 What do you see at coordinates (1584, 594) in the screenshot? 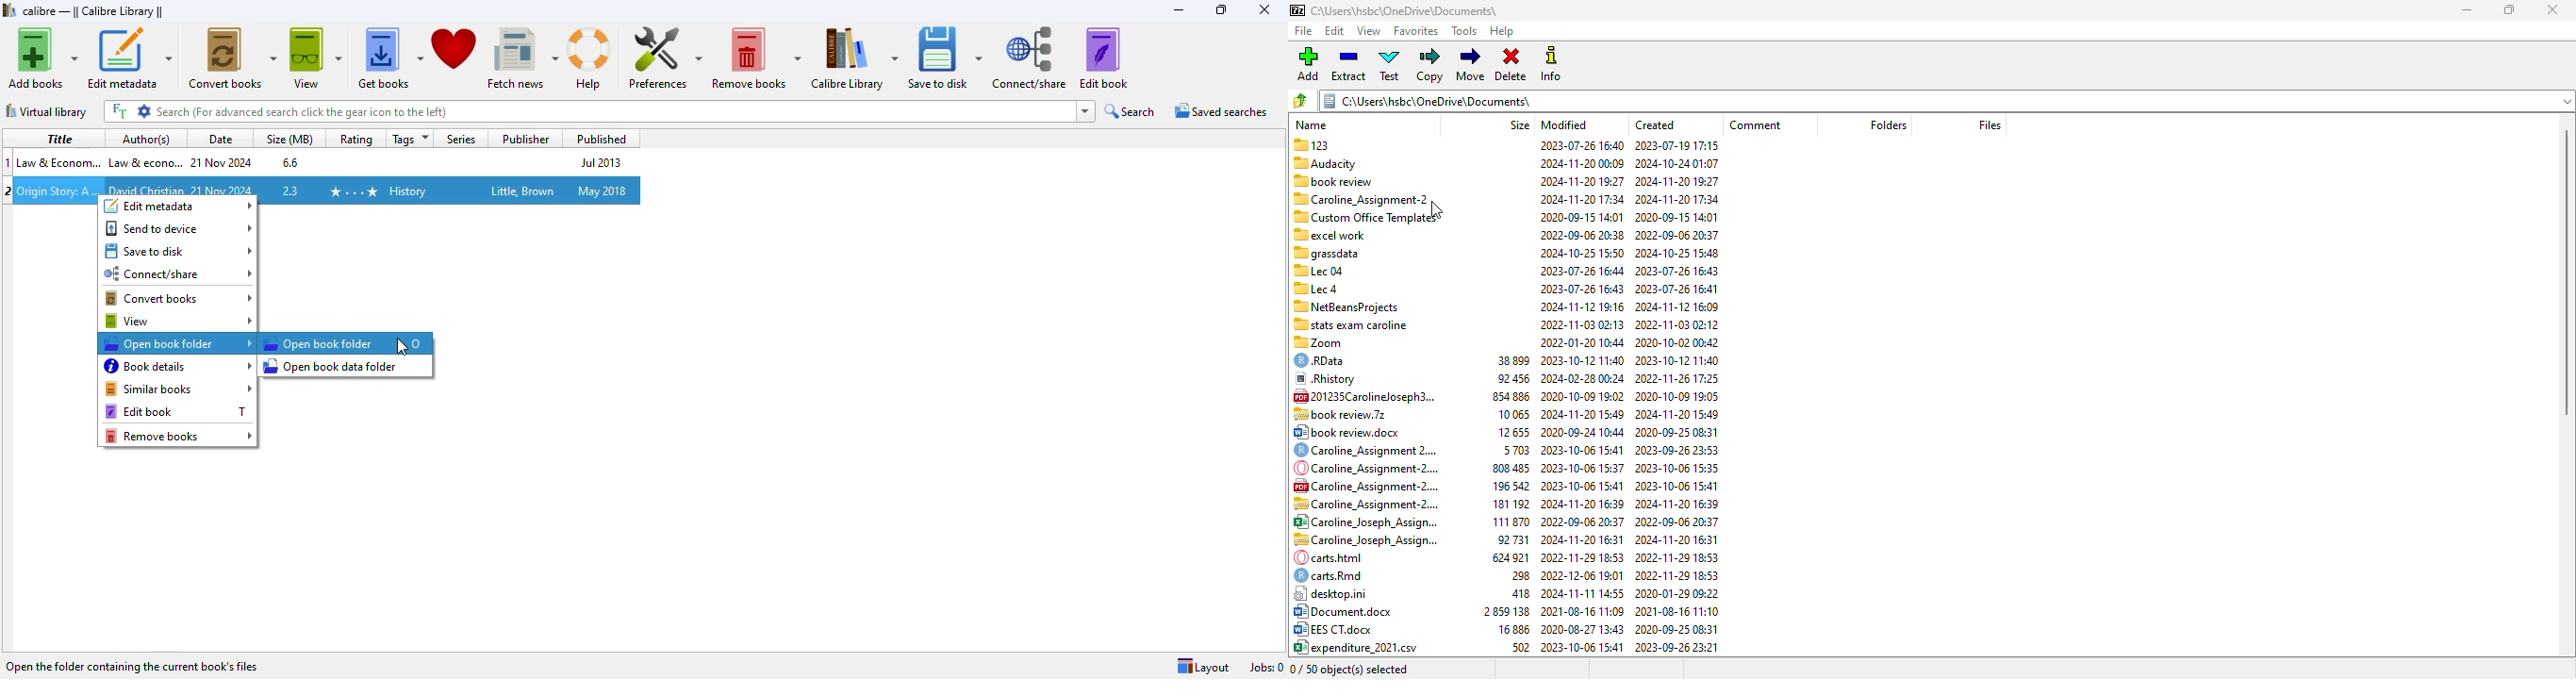
I see `2024-11-11 14:55` at bounding box center [1584, 594].